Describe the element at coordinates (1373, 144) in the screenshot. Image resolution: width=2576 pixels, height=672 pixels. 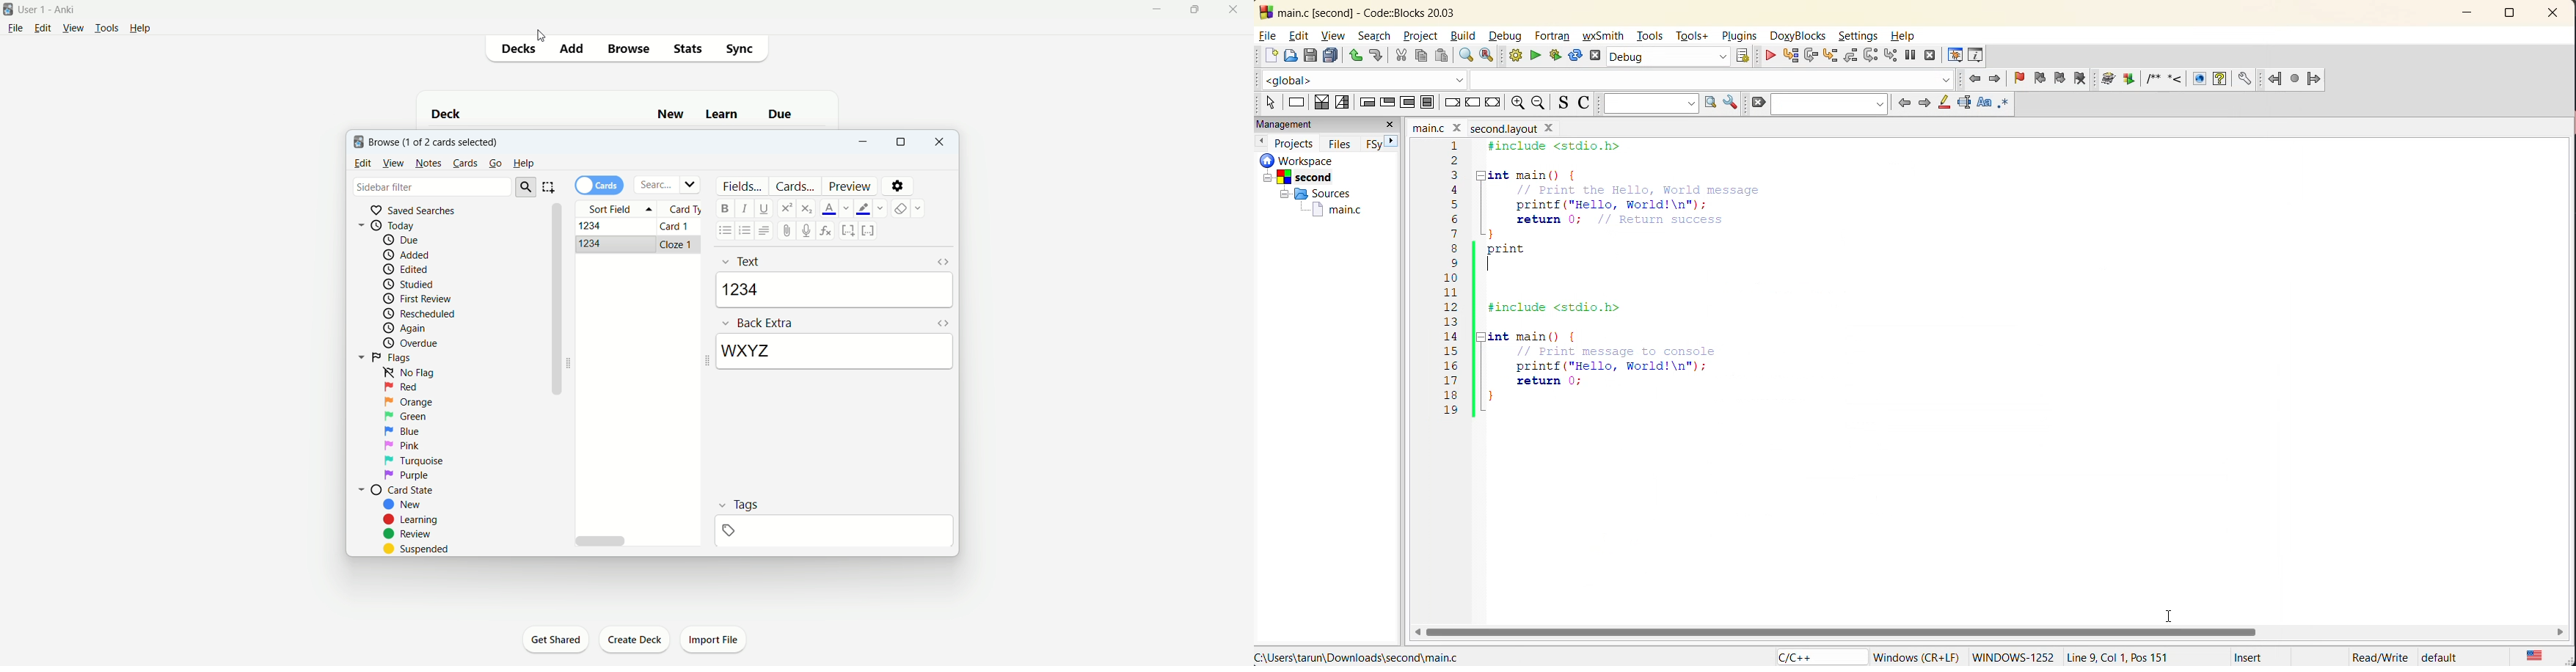
I see `FSY` at that location.